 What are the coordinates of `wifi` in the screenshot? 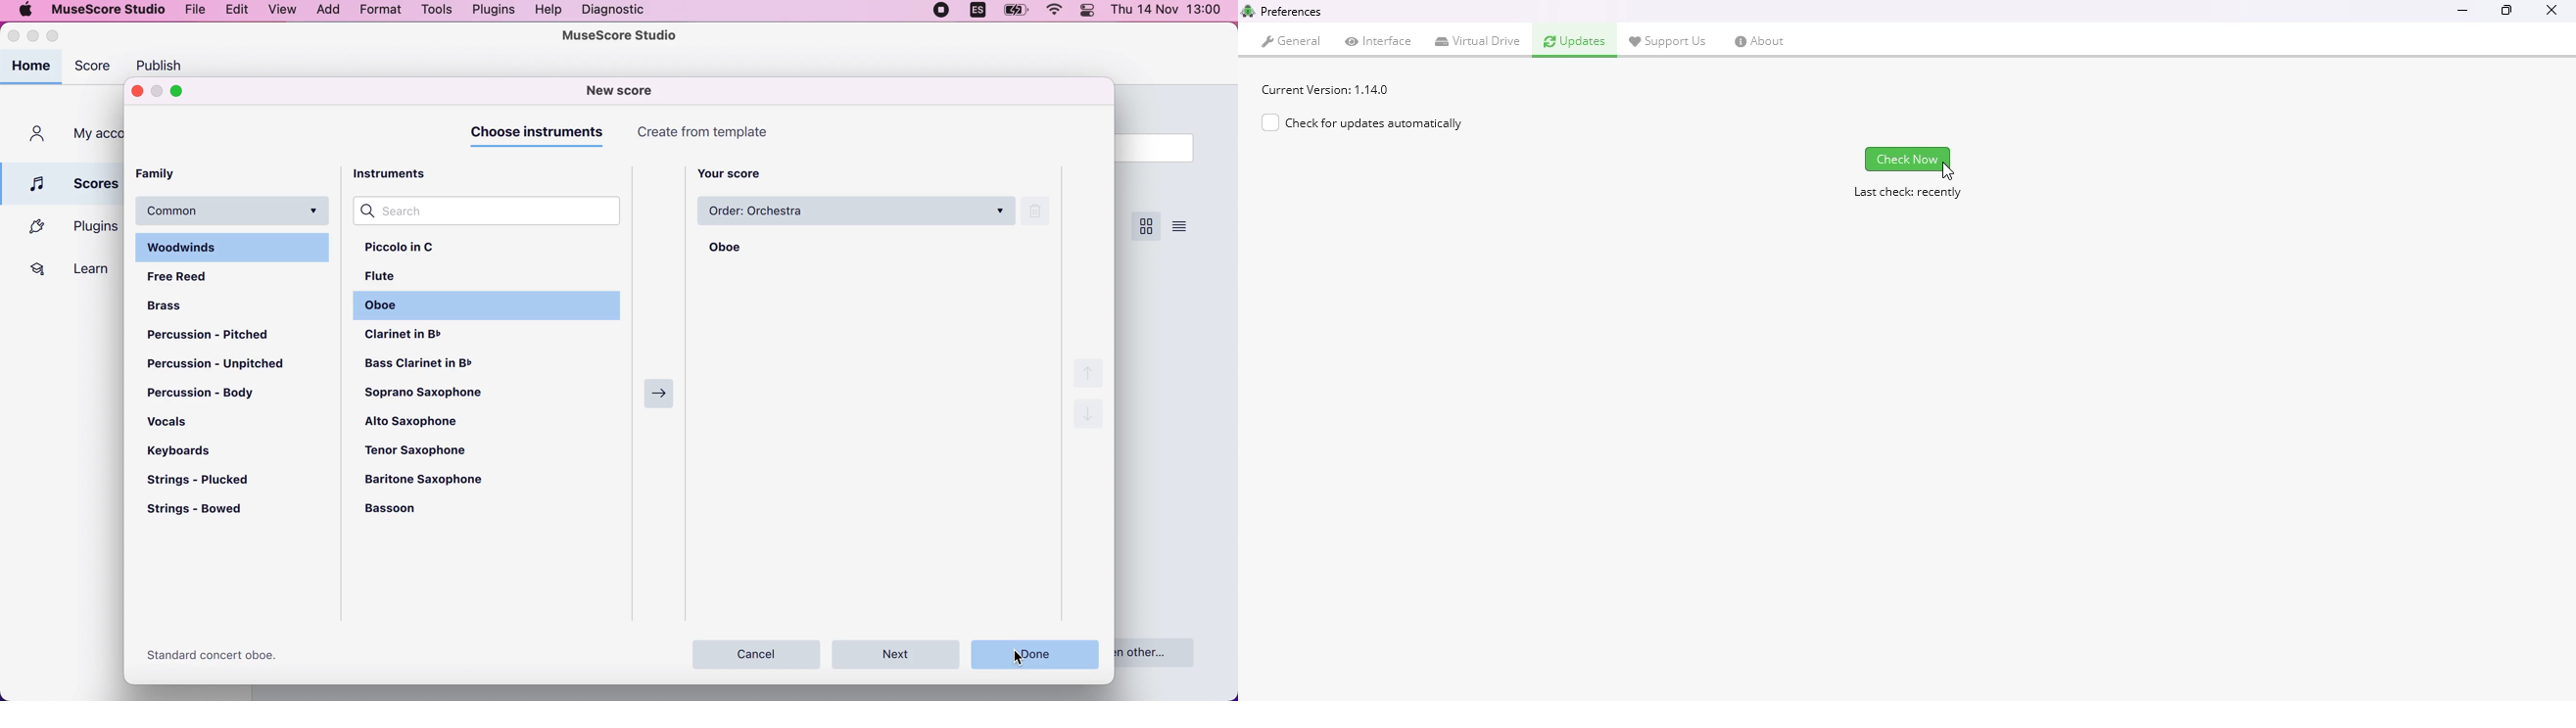 It's located at (1057, 13).